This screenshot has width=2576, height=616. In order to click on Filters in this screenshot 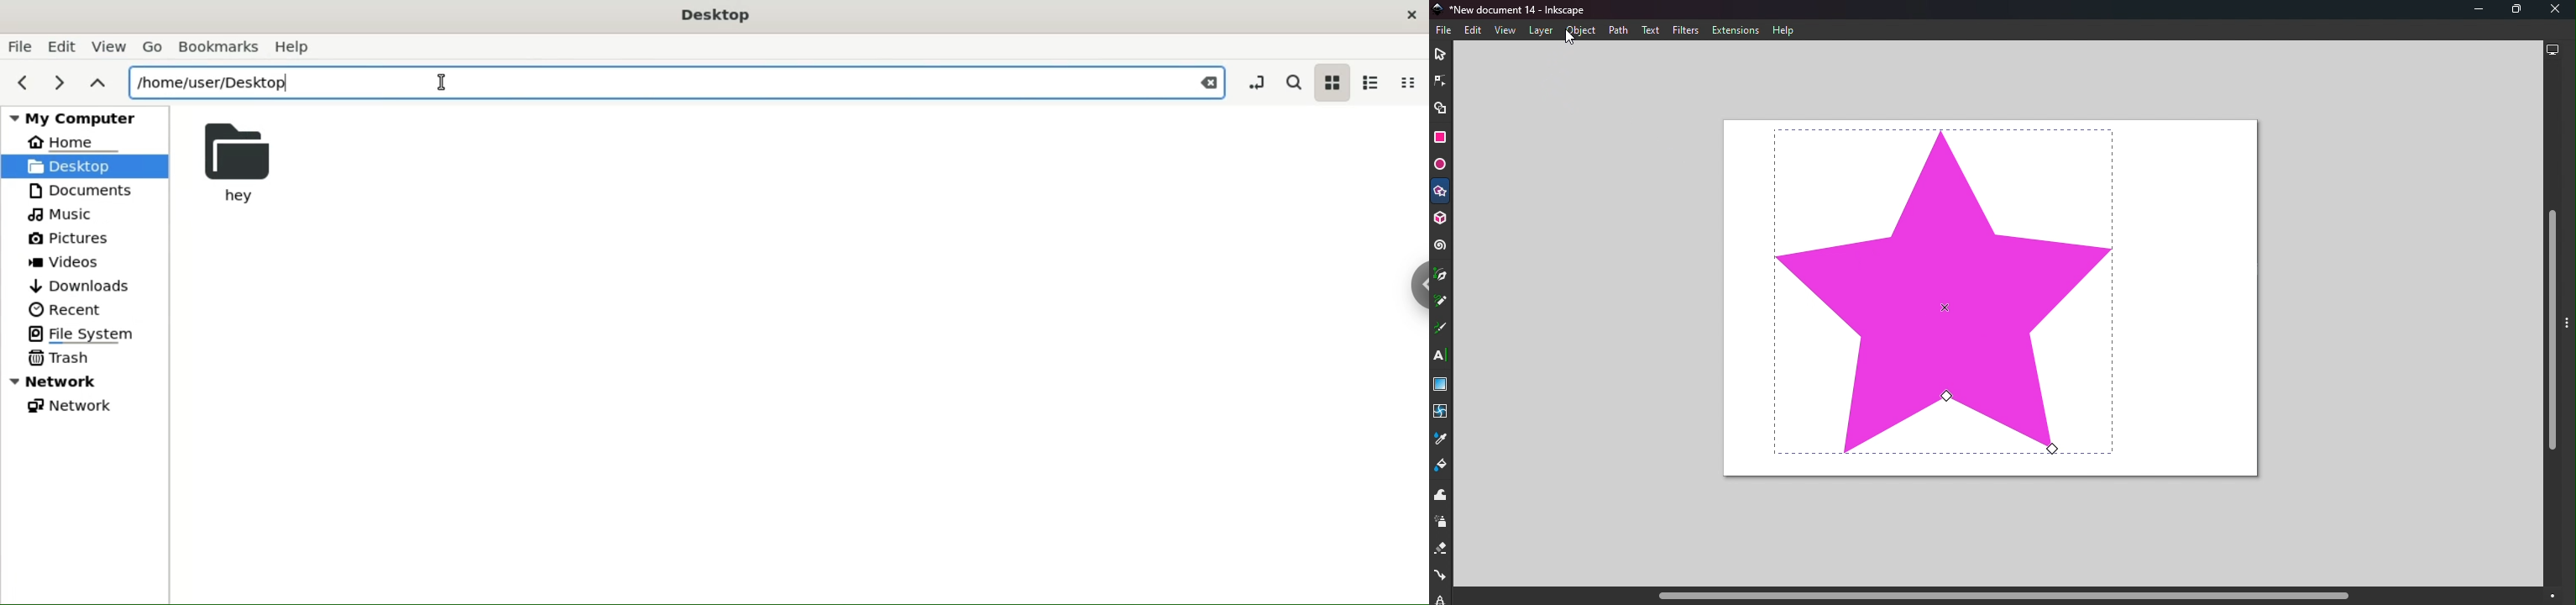, I will do `click(1686, 30)`.